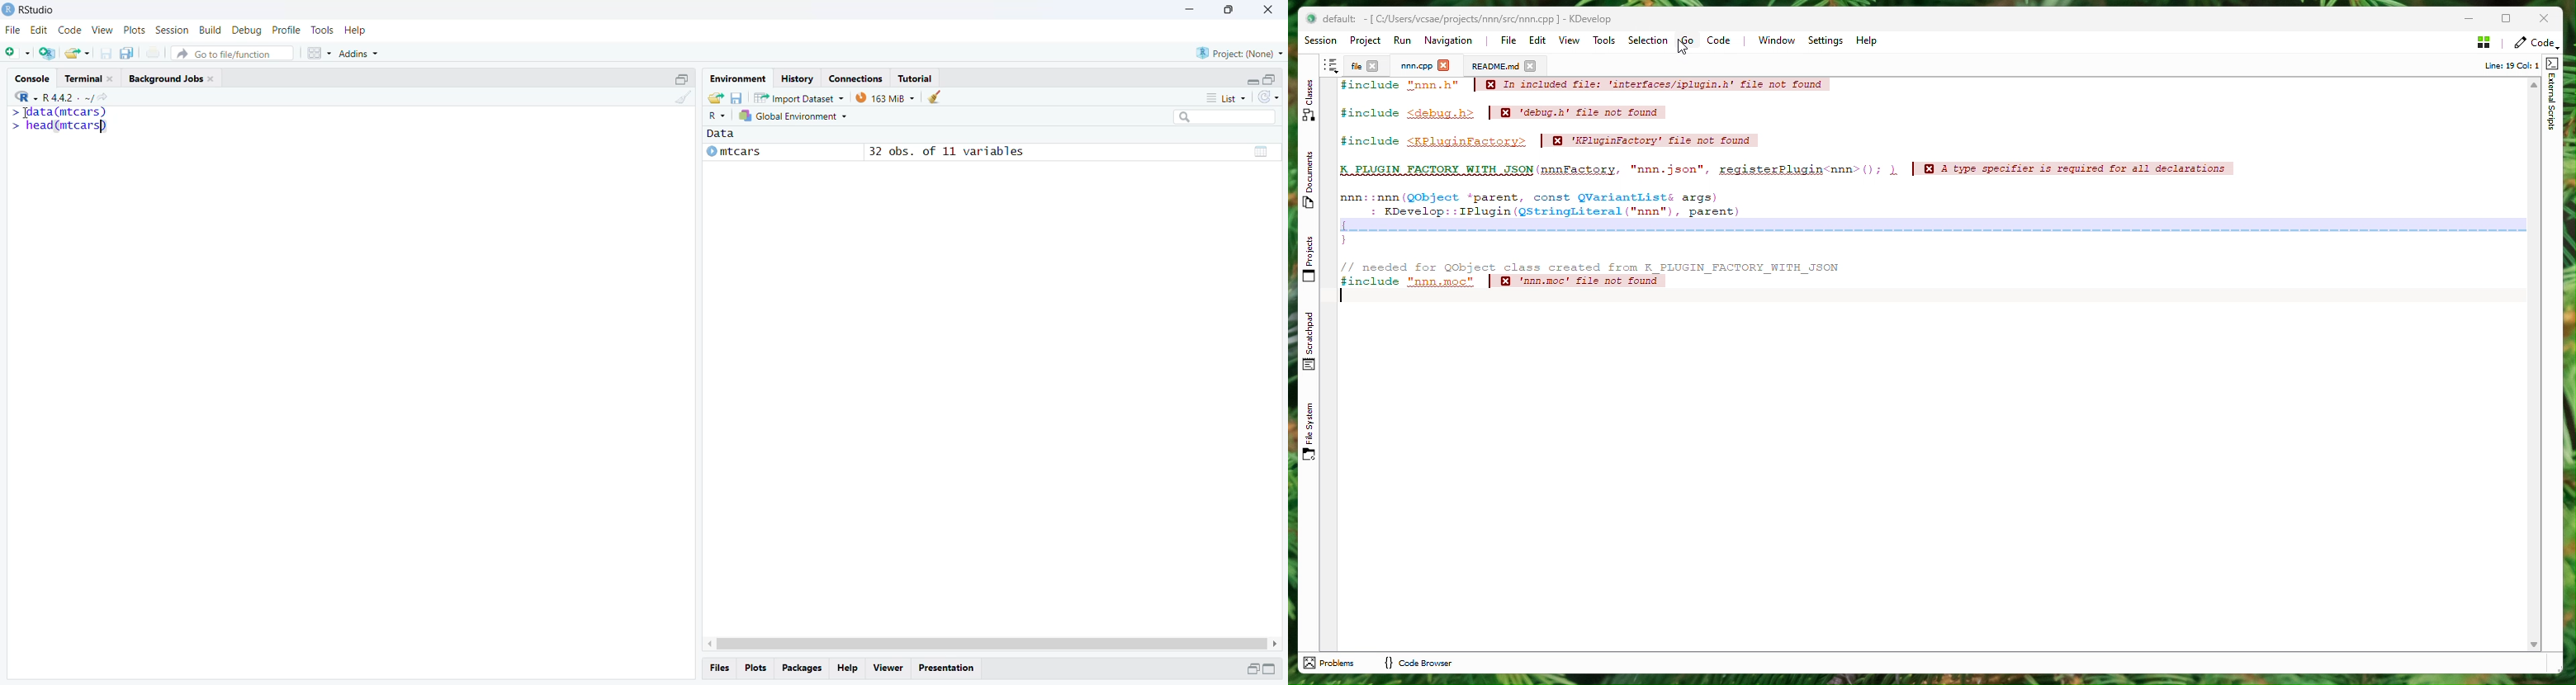 This screenshot has height=700, width=2576. Describe the element at coordinates (77, 53) in the screenshot. I see `share as` at that location.